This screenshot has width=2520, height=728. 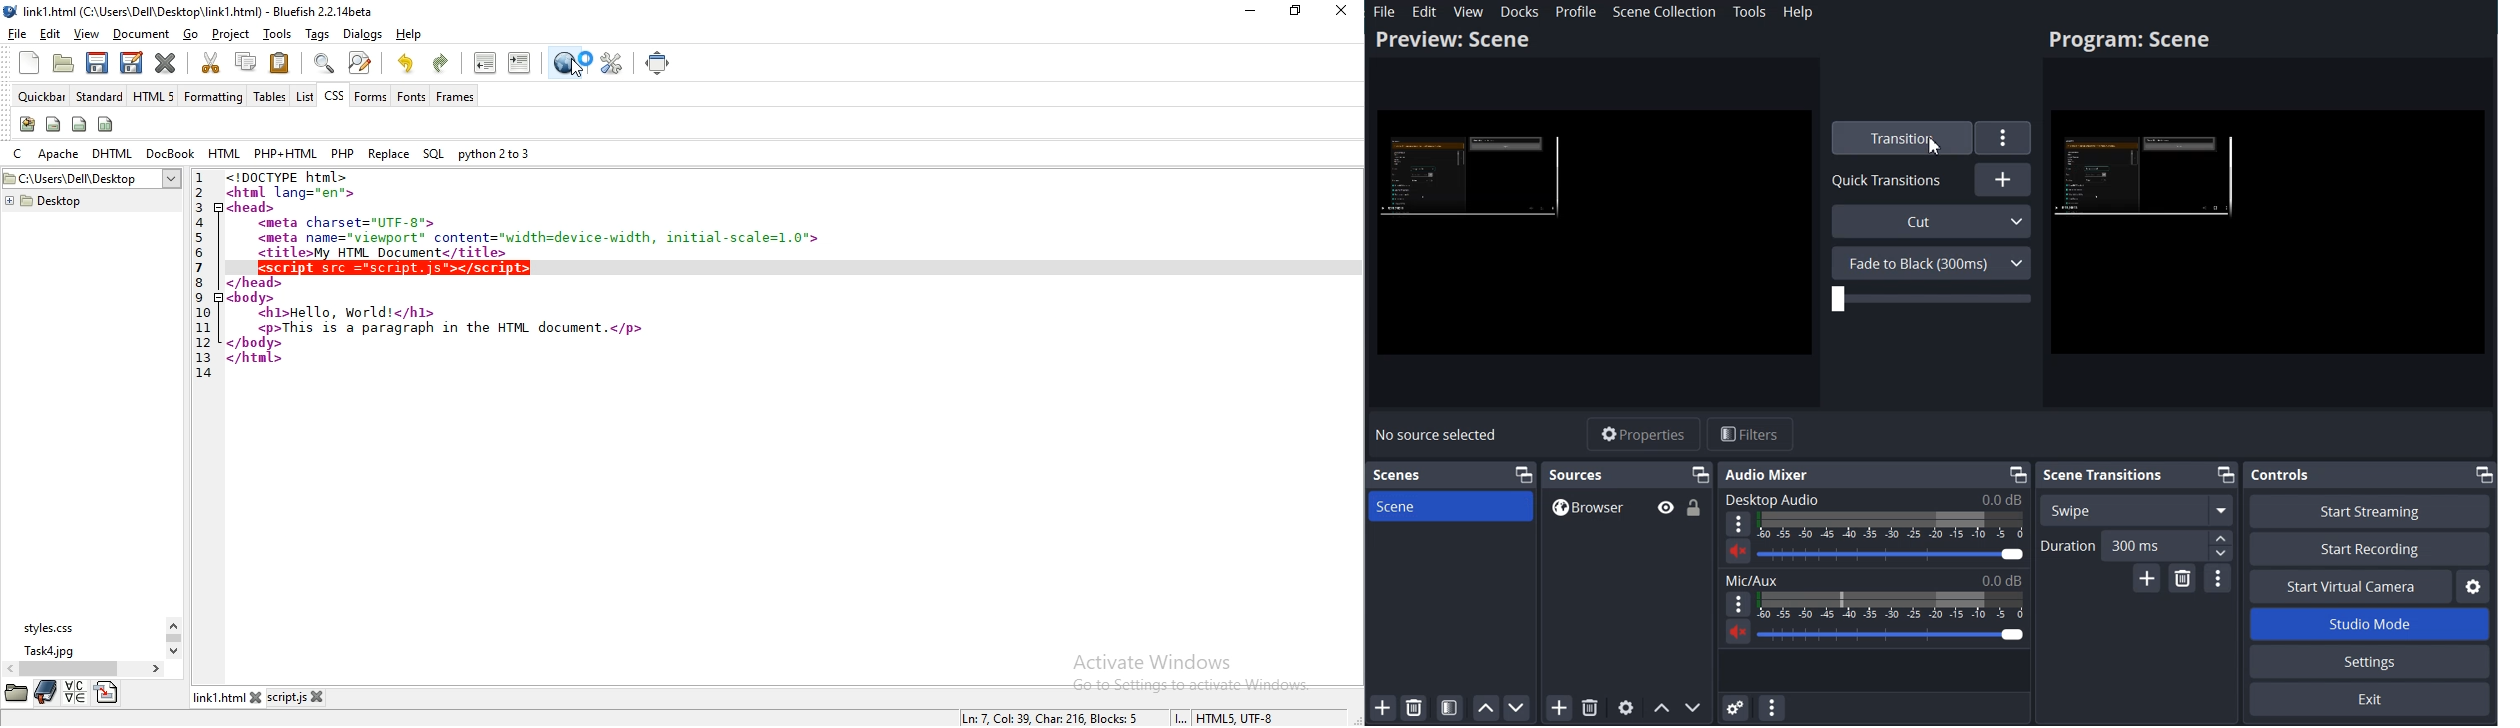 I want to click on Fade to Black, so click(x=1931, y=263).